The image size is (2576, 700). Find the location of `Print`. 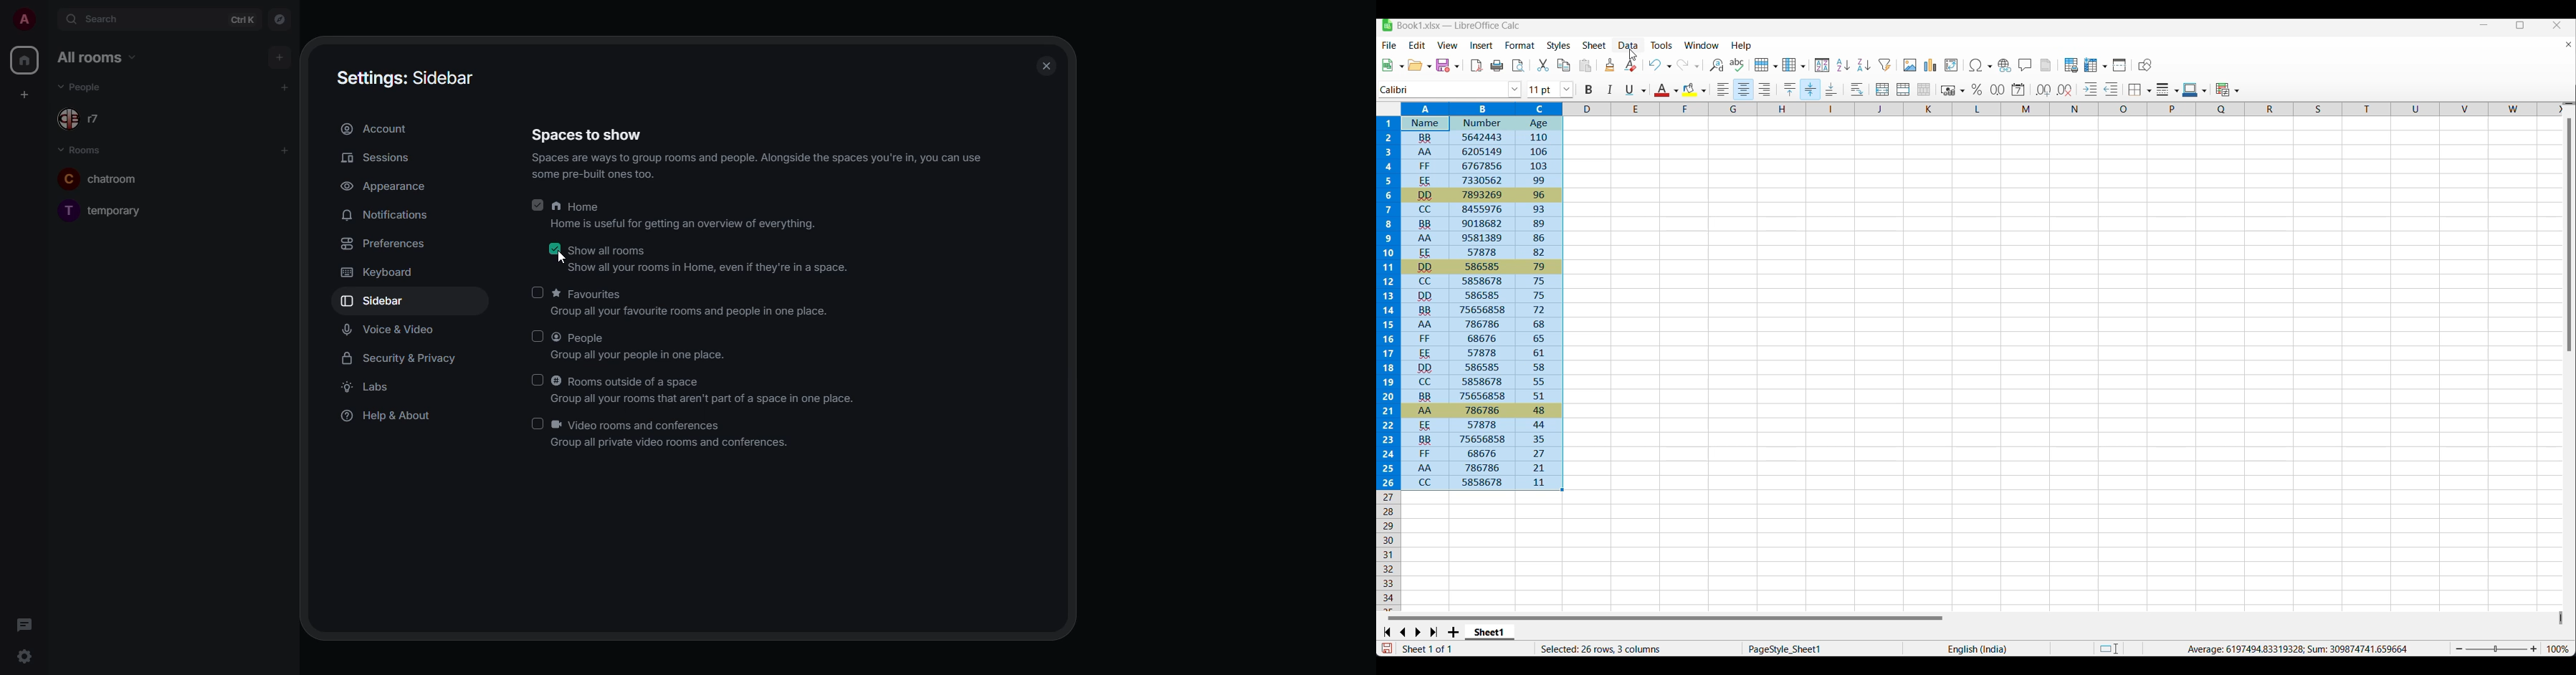

Print is located at coordinates (1497, 66).